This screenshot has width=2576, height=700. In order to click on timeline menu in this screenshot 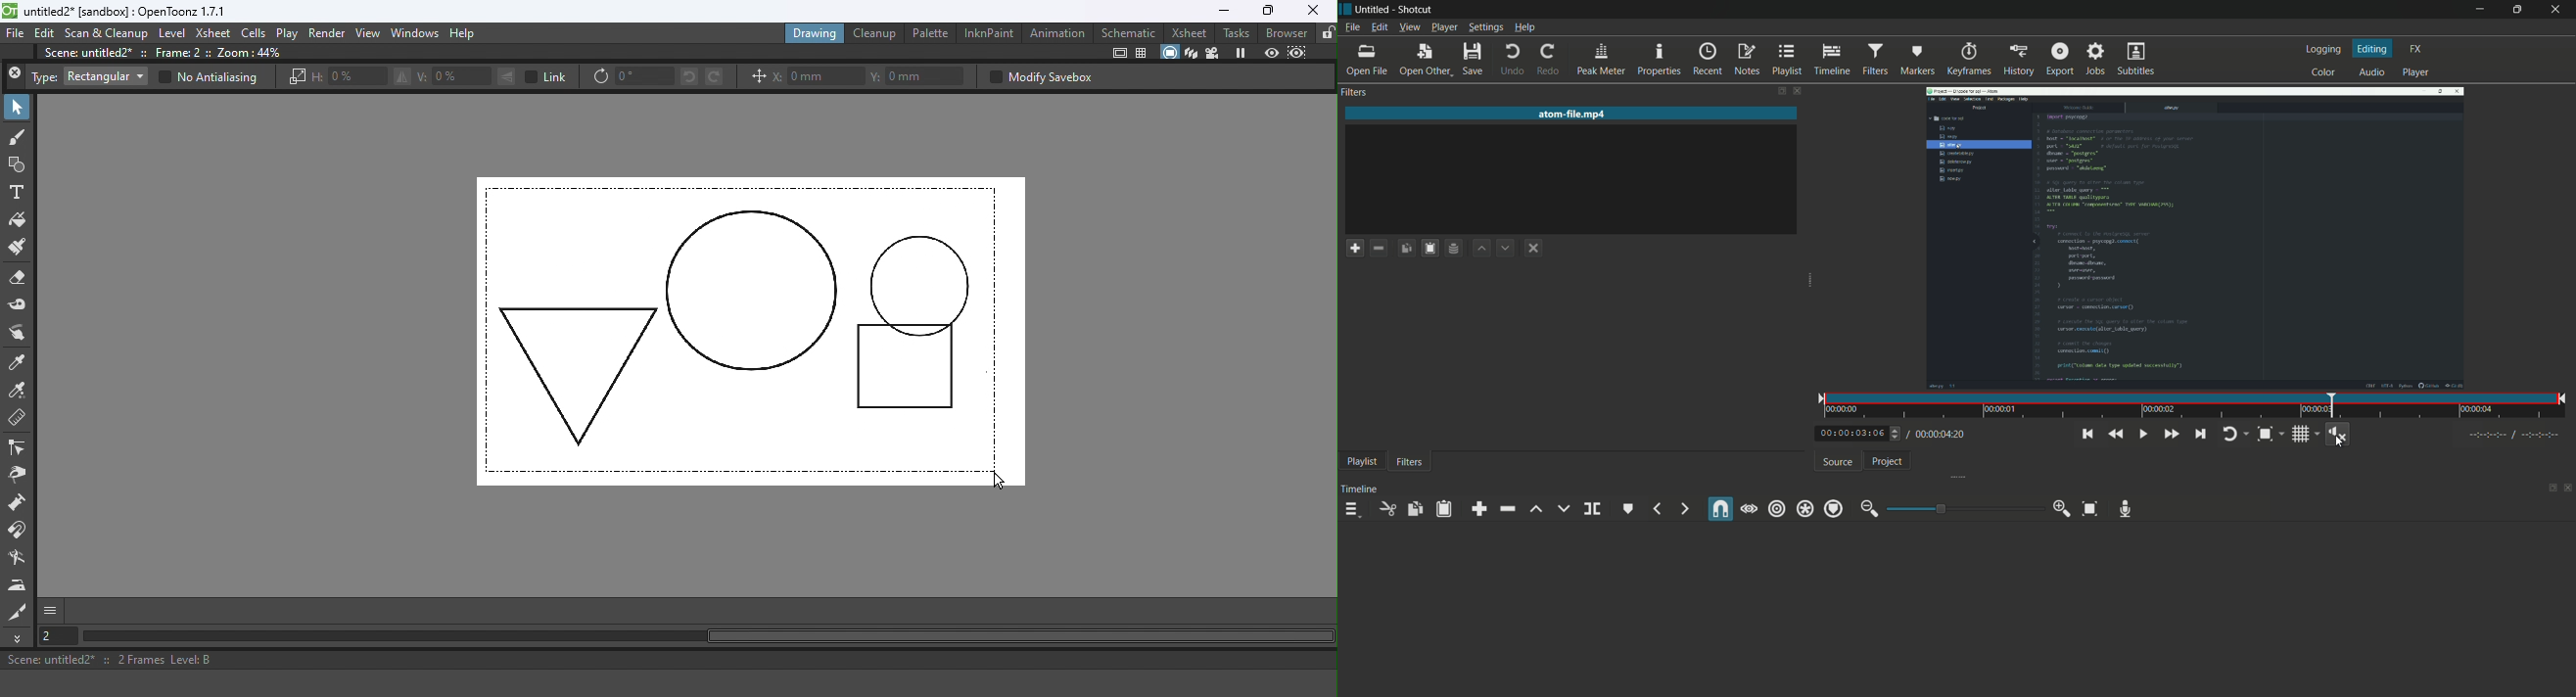, I will do `click(1350, 510)`.